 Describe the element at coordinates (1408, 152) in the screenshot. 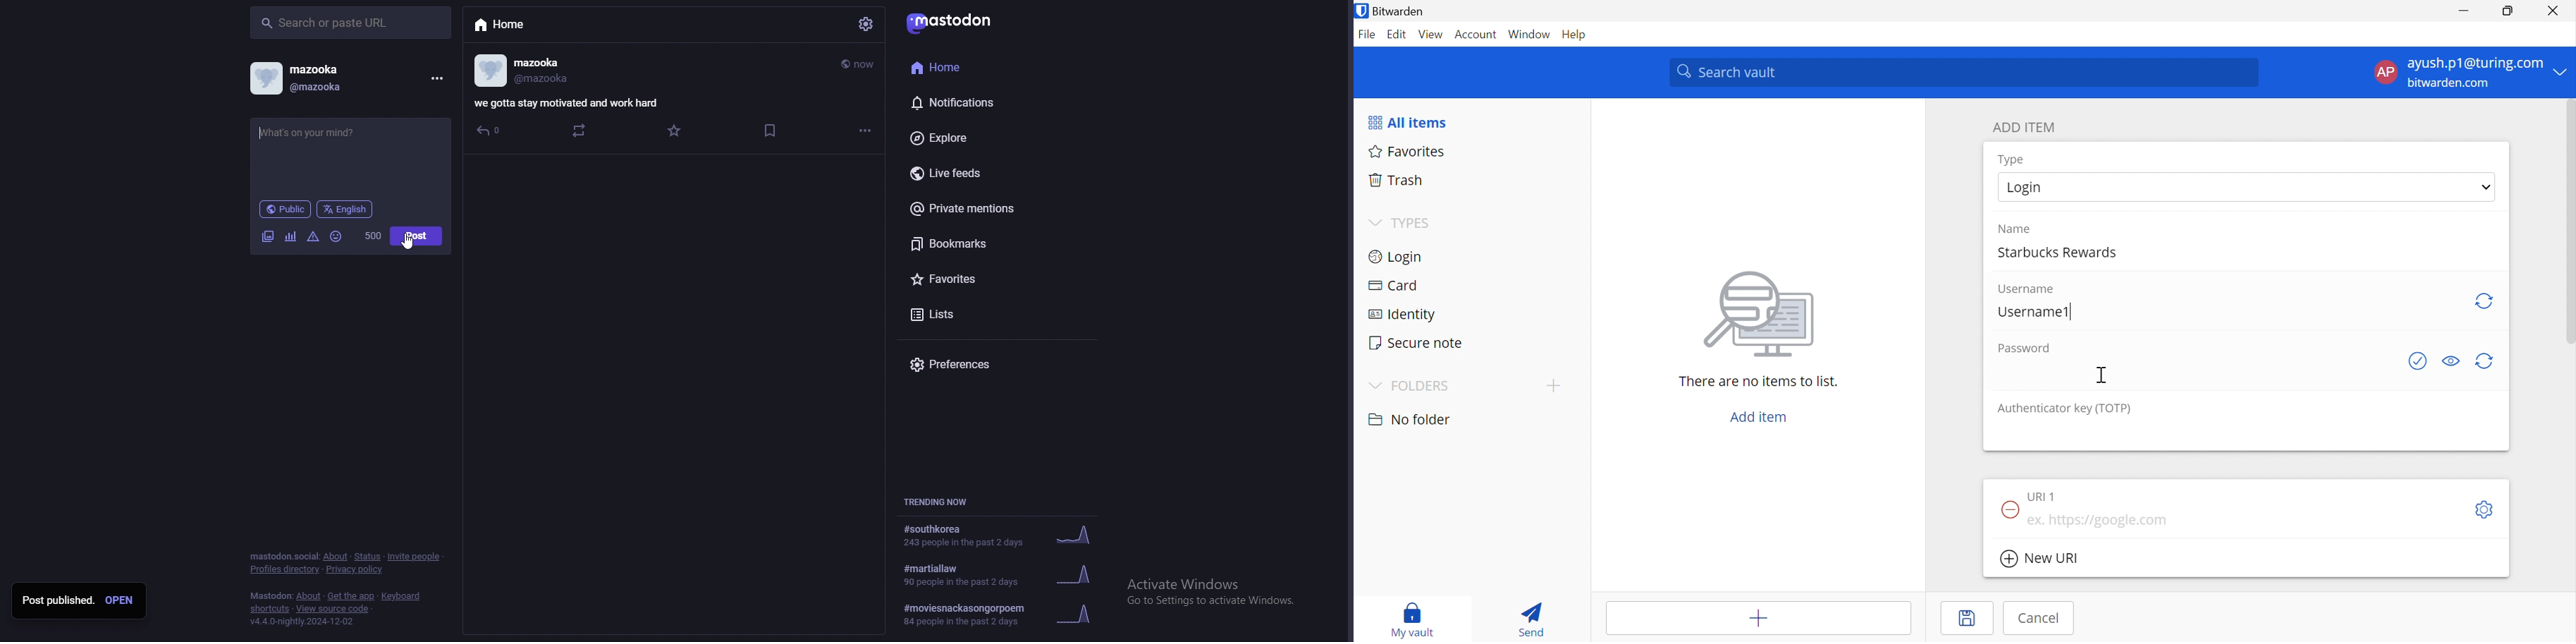

I see `Favorites` at that location.